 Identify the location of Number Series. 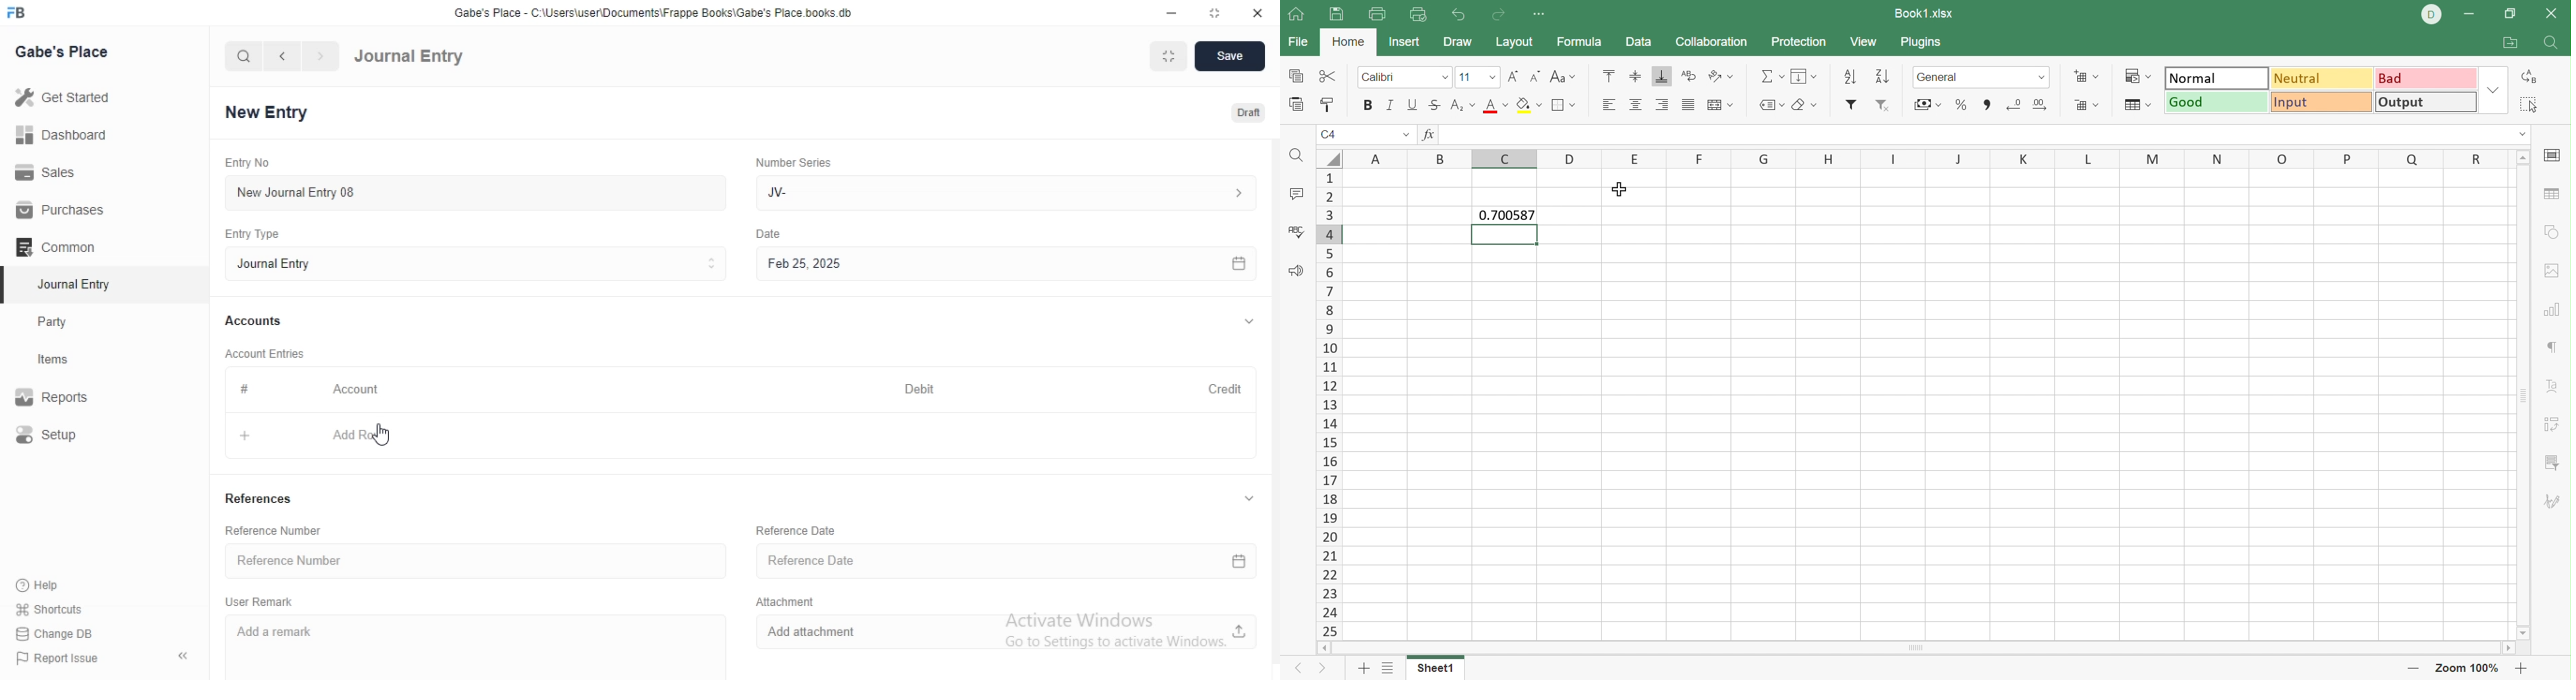
(793, 164).